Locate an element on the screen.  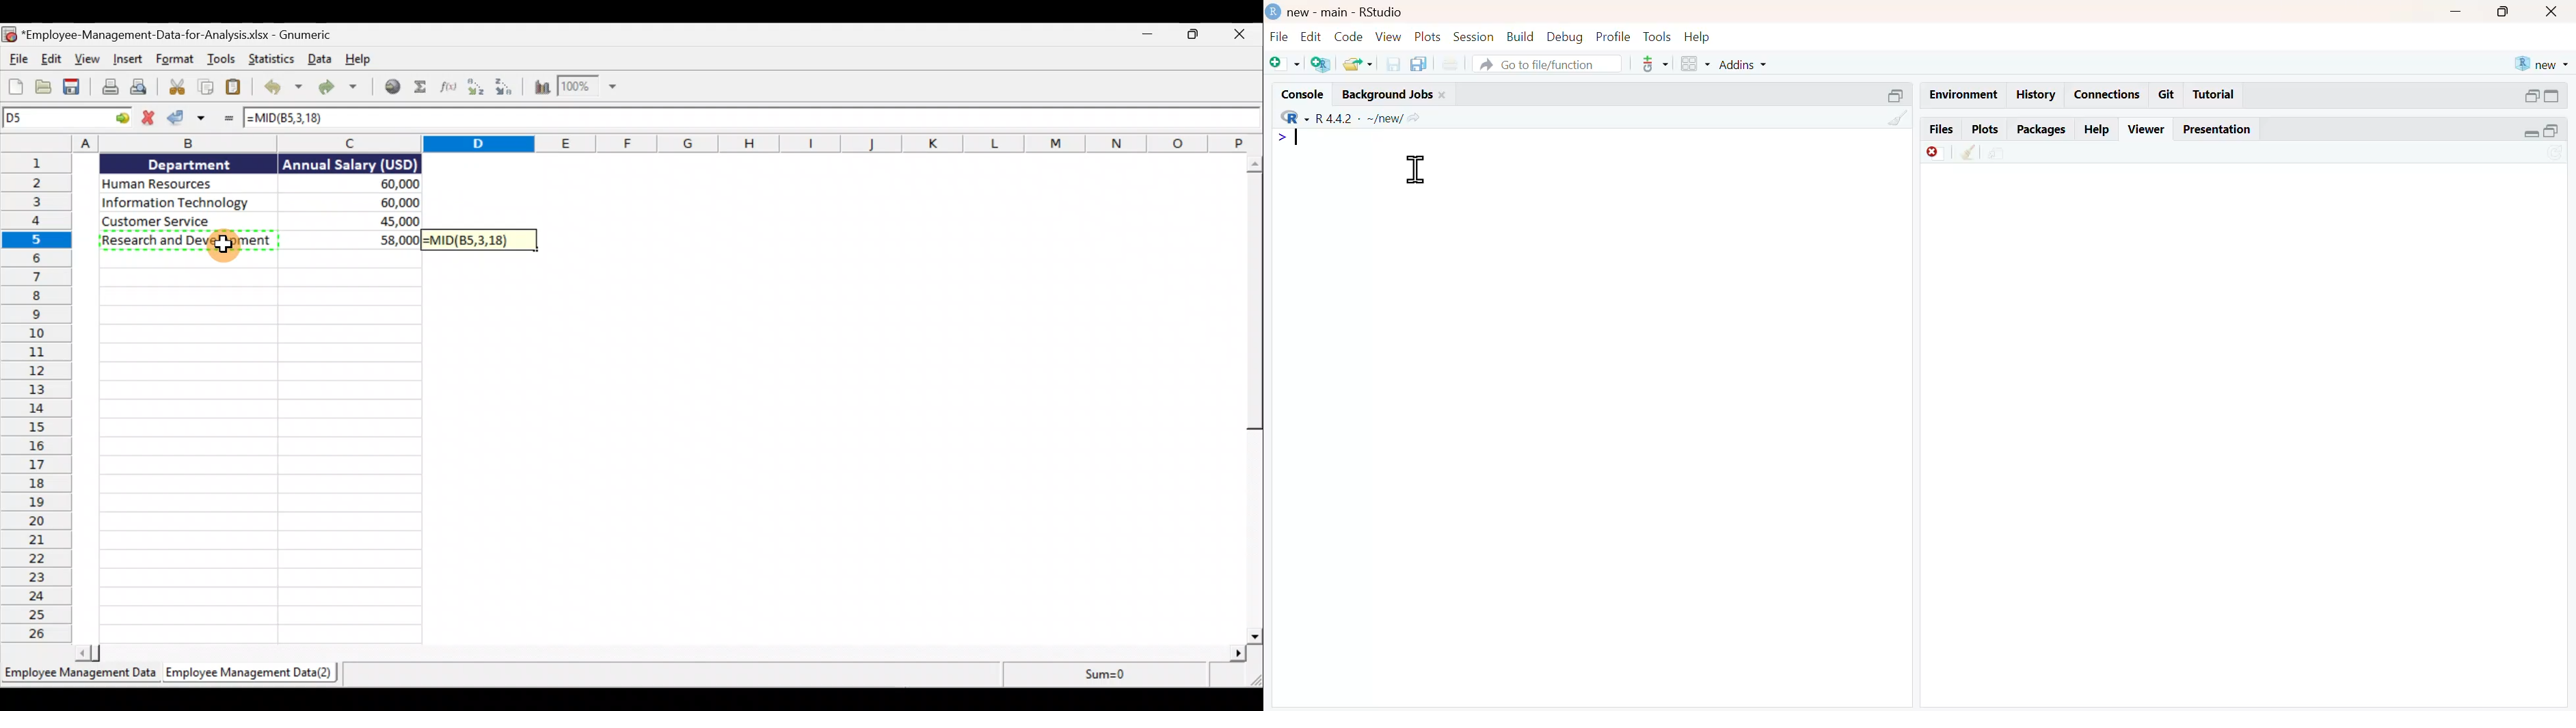
maximise is located at coordinates (2504, 12).